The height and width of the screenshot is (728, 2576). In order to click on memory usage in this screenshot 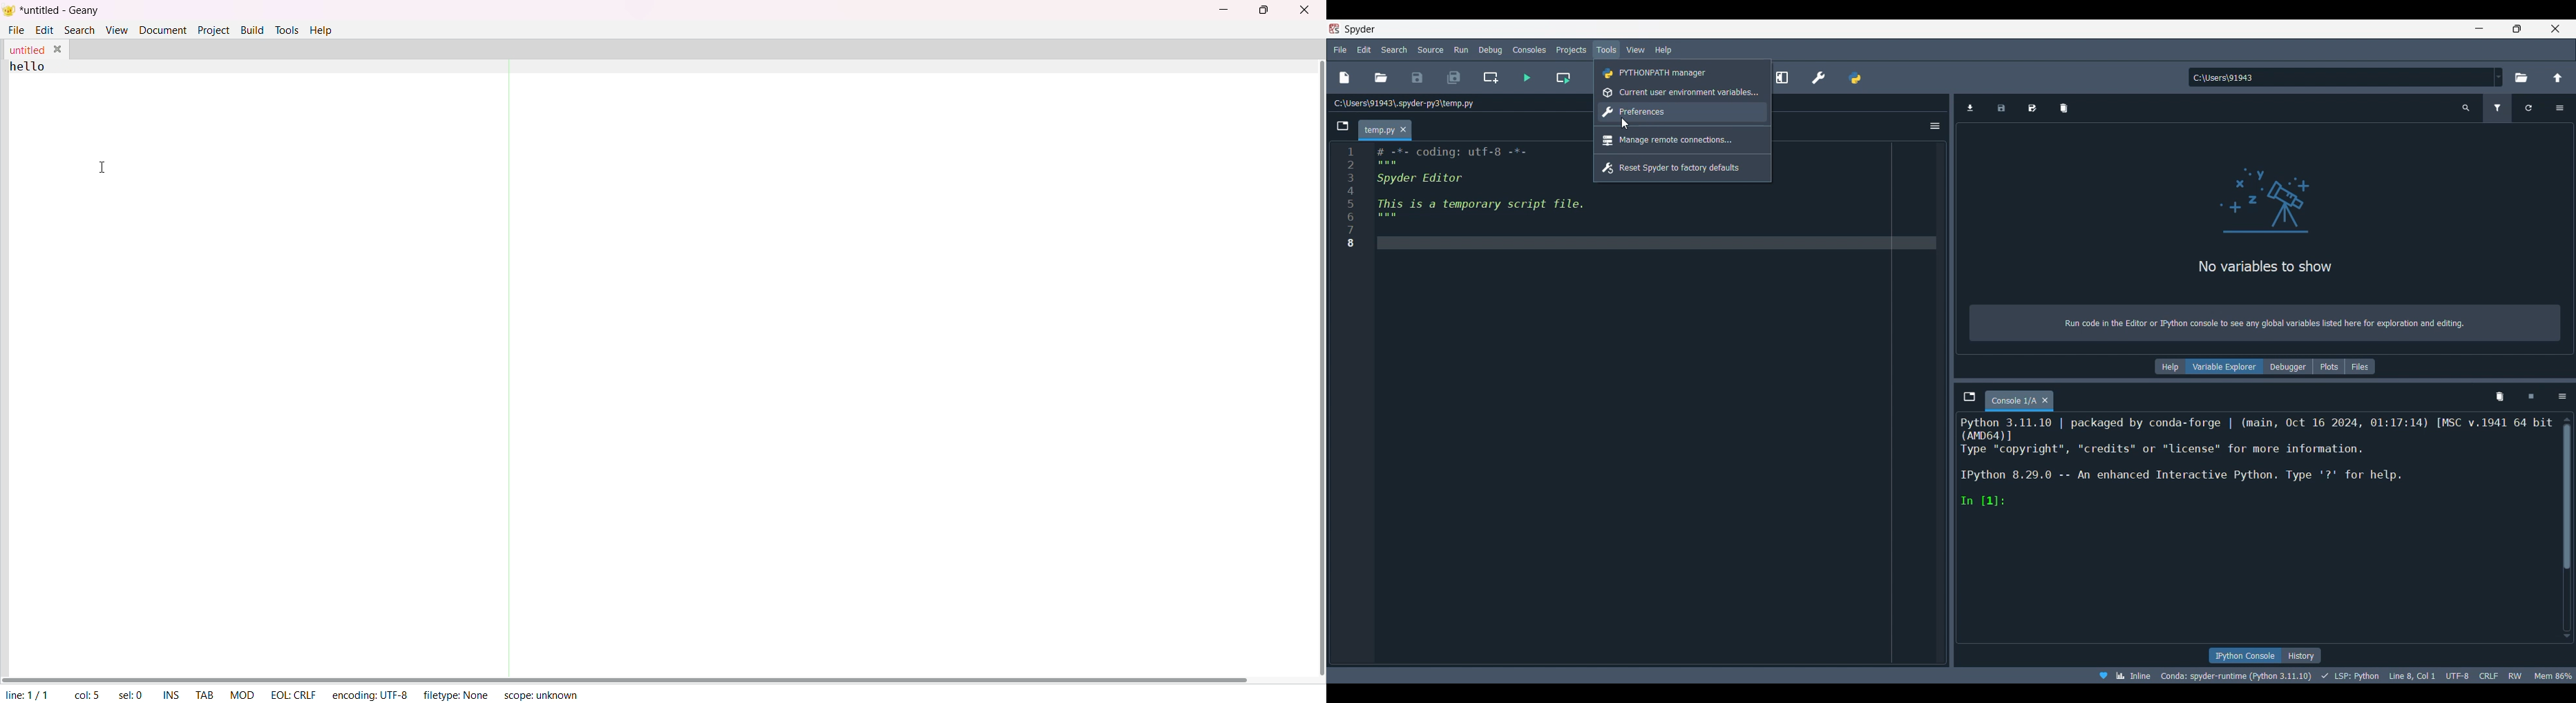, I will do `click(2554, 674)`.